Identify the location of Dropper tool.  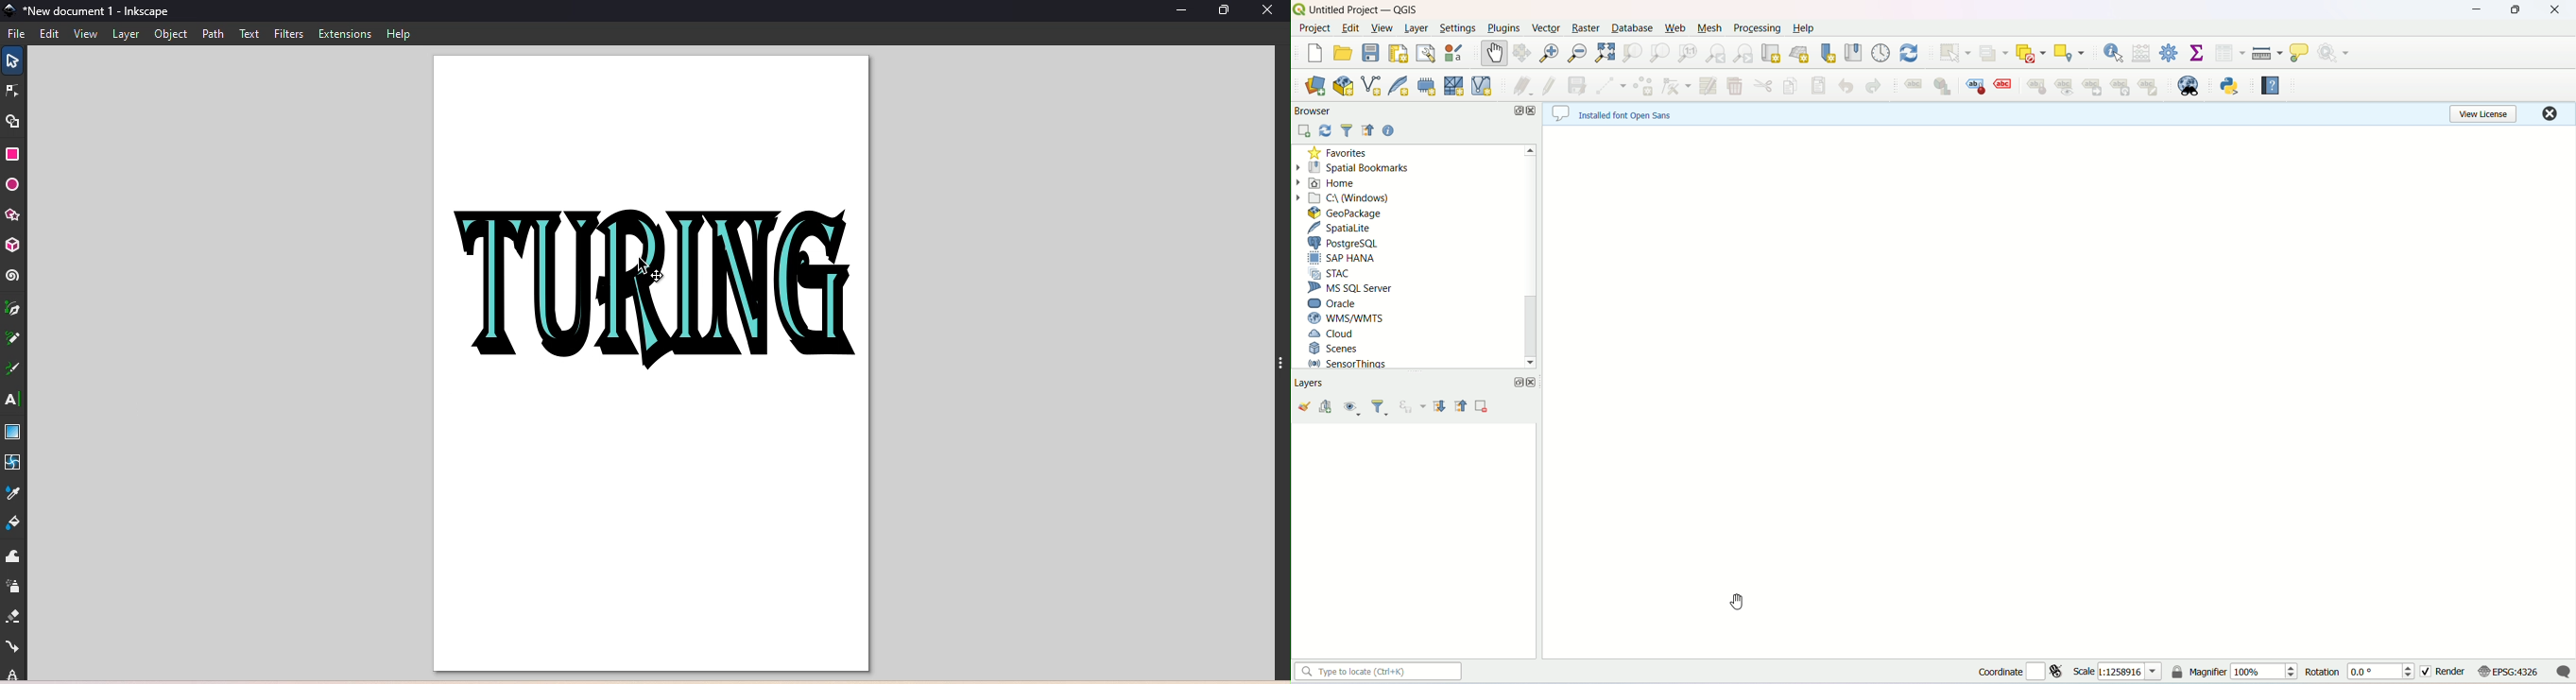
(16, 491).